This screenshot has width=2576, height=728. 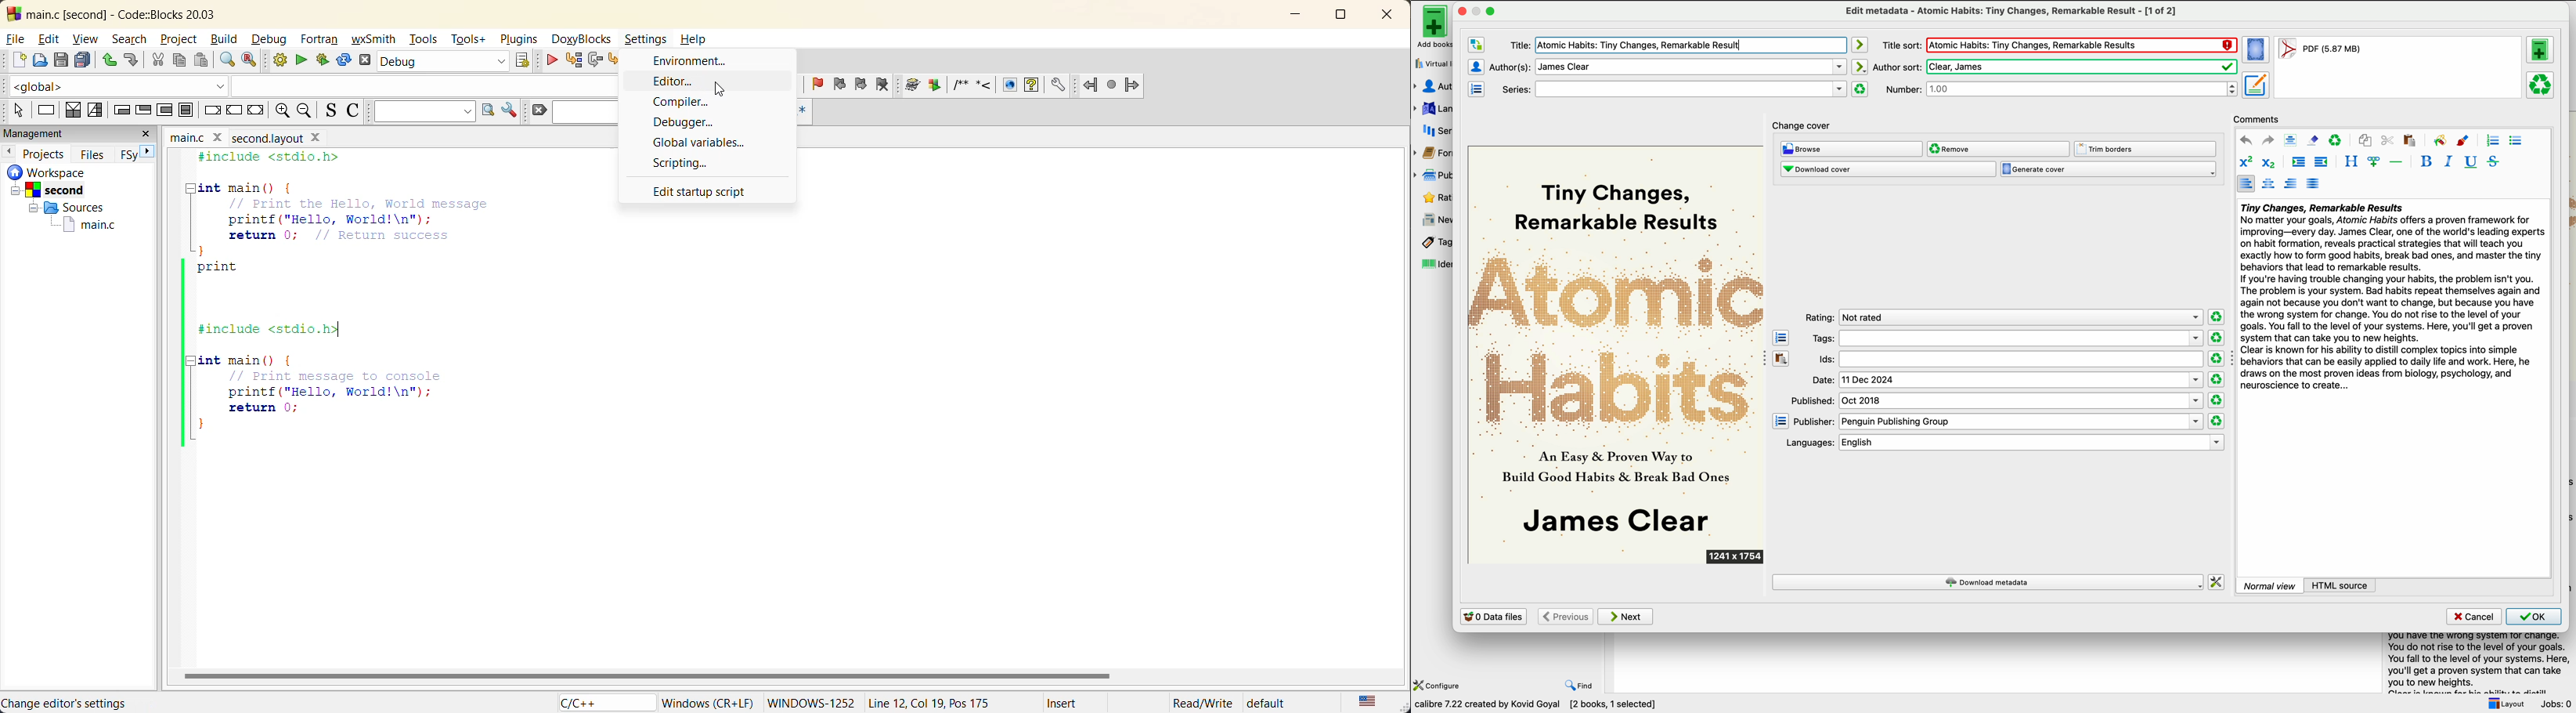 What do you see at coordinates (1580, 687) in the screenshot?
I see `find` at bounding box center [1580, 687].